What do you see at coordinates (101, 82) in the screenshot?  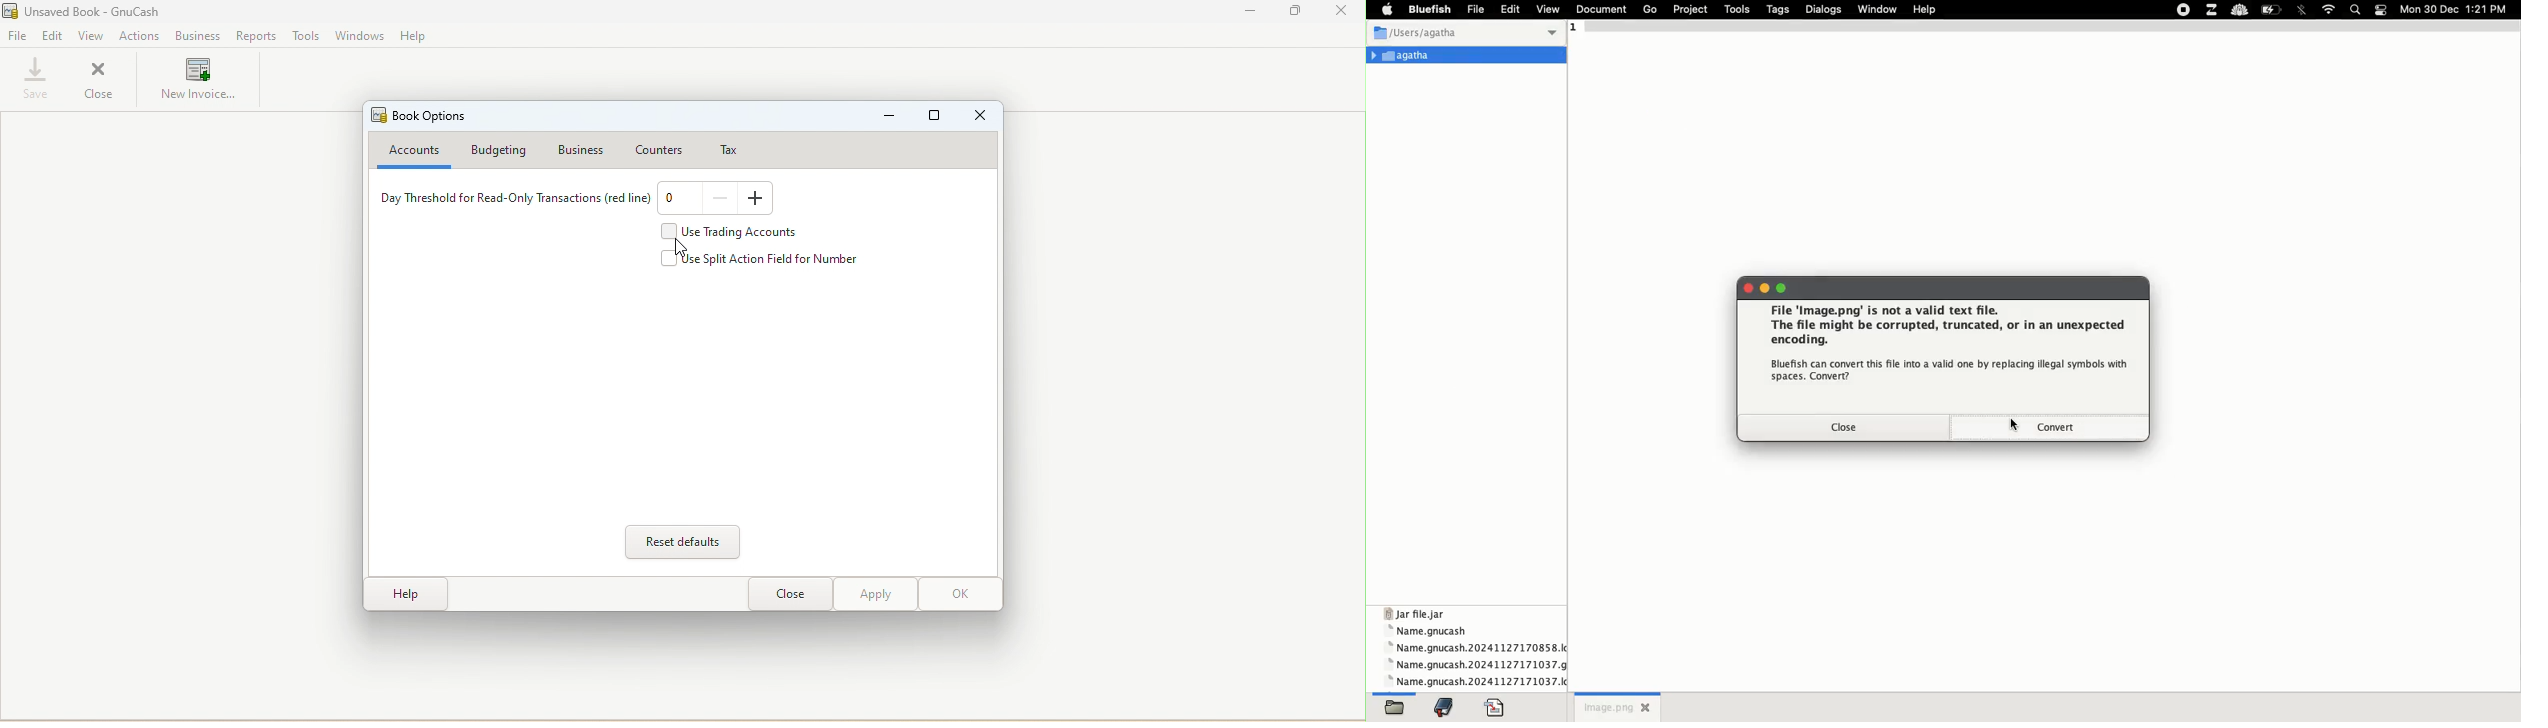 I see `Close` at bounding box center [101, 82].